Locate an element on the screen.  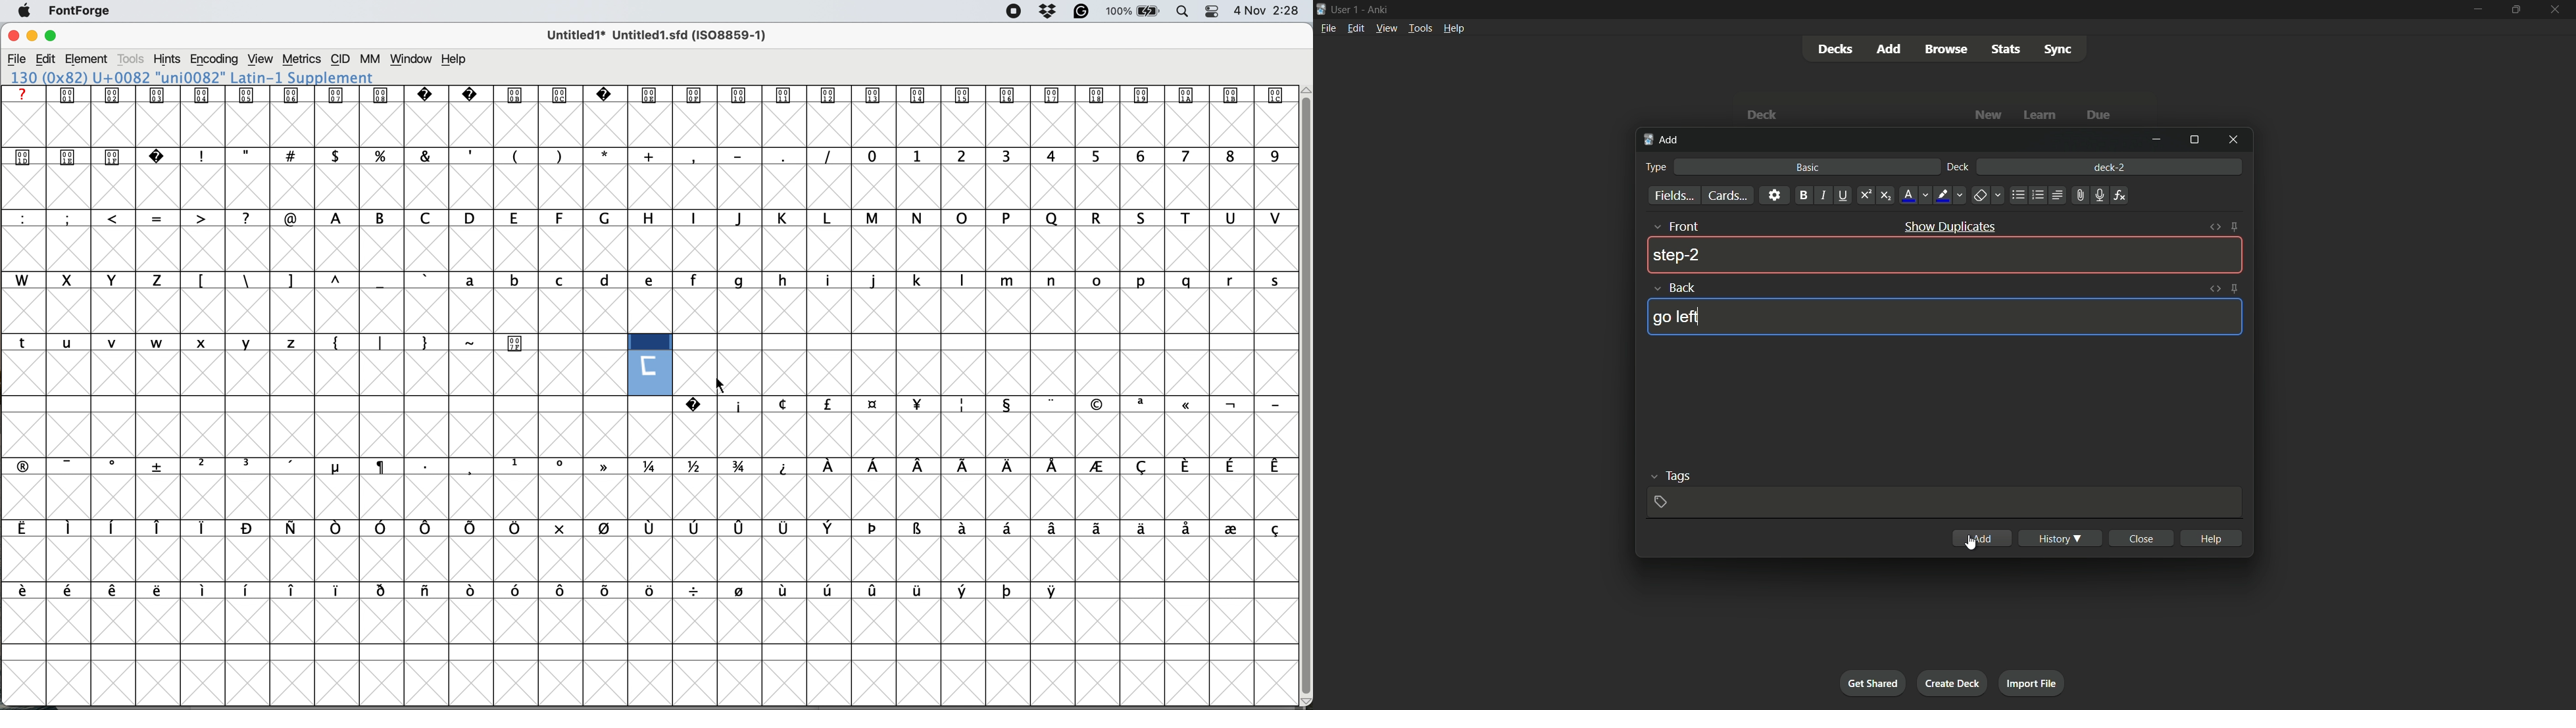
basic is located at coordinates (1807, 168).